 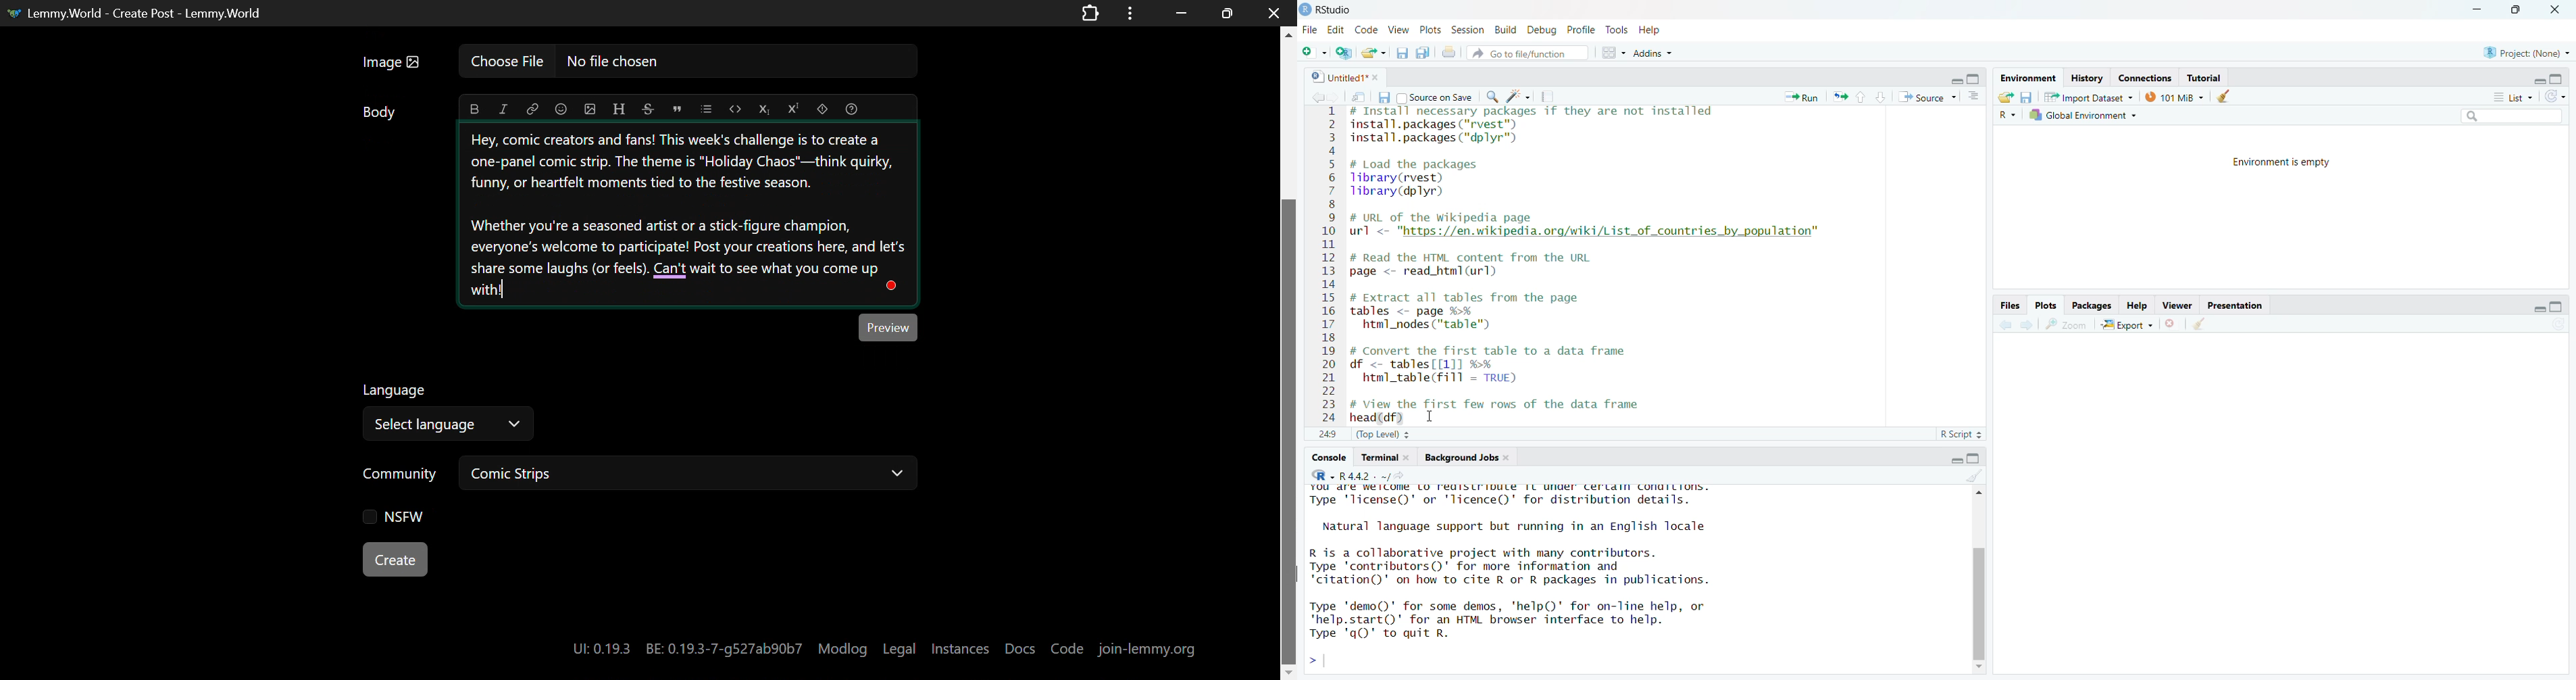 What do you see at coordinates (1322, 475) in the screenshot?
I see `RStudio` at bounding box center [1322, 475].